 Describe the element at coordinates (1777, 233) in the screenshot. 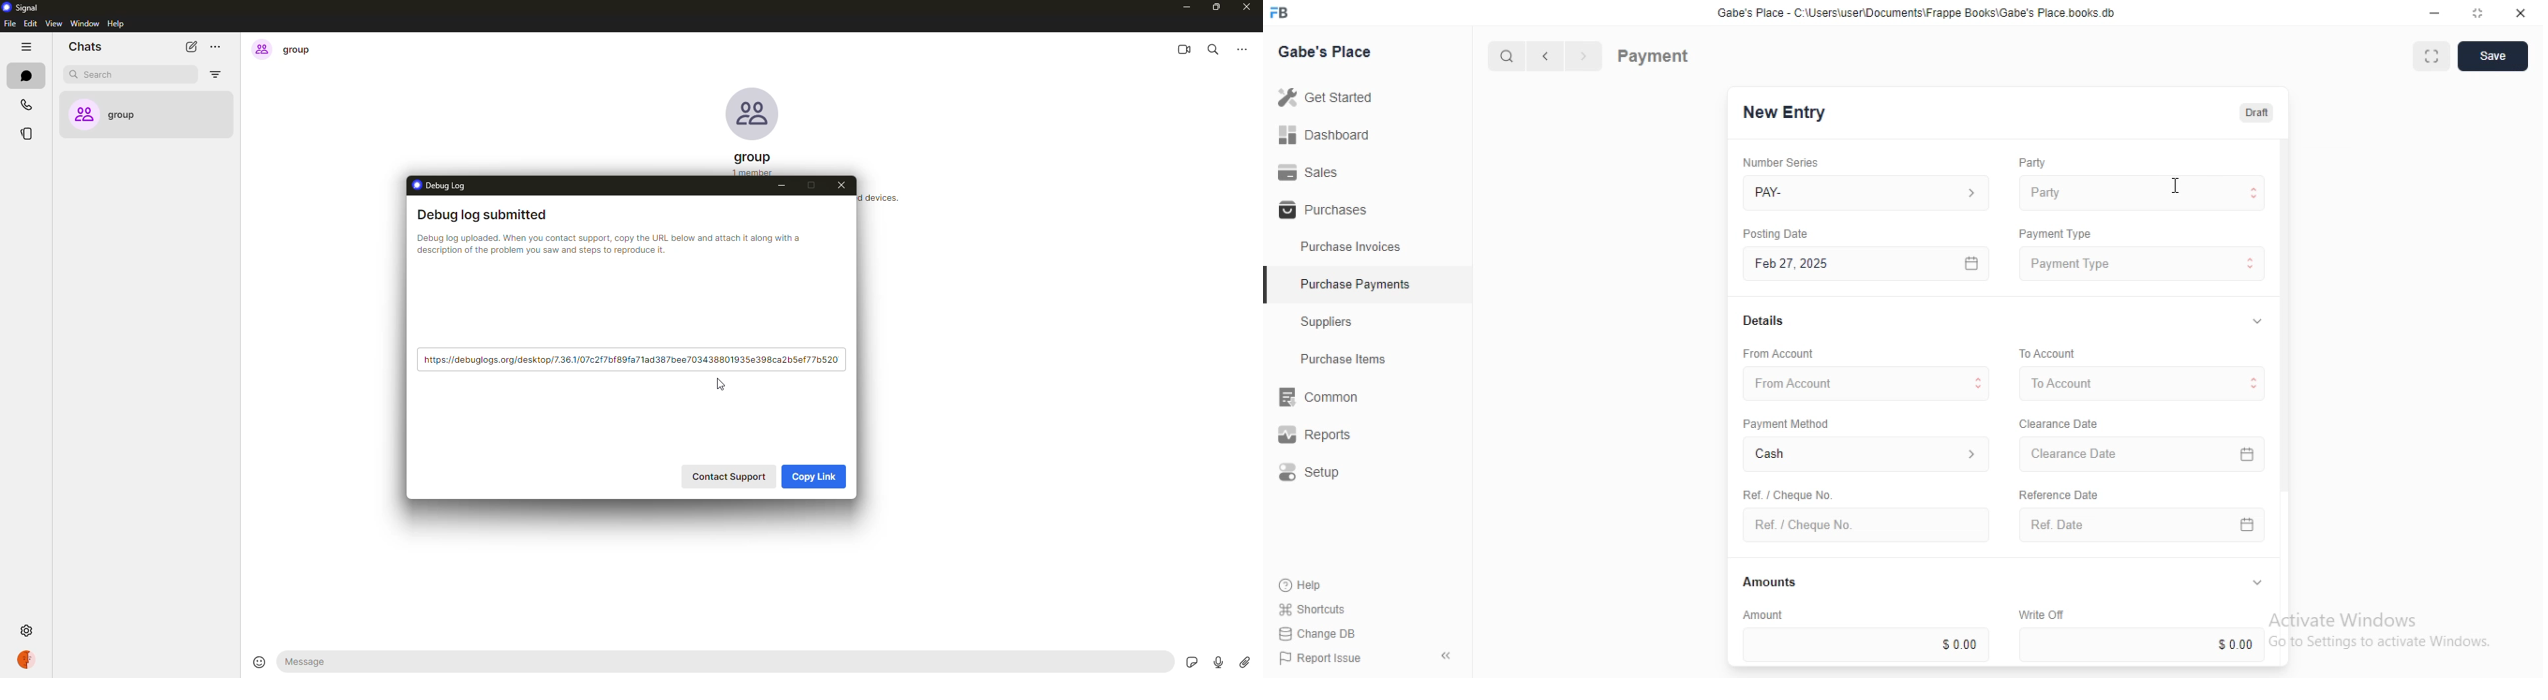

I see `Posting Date` at that location.